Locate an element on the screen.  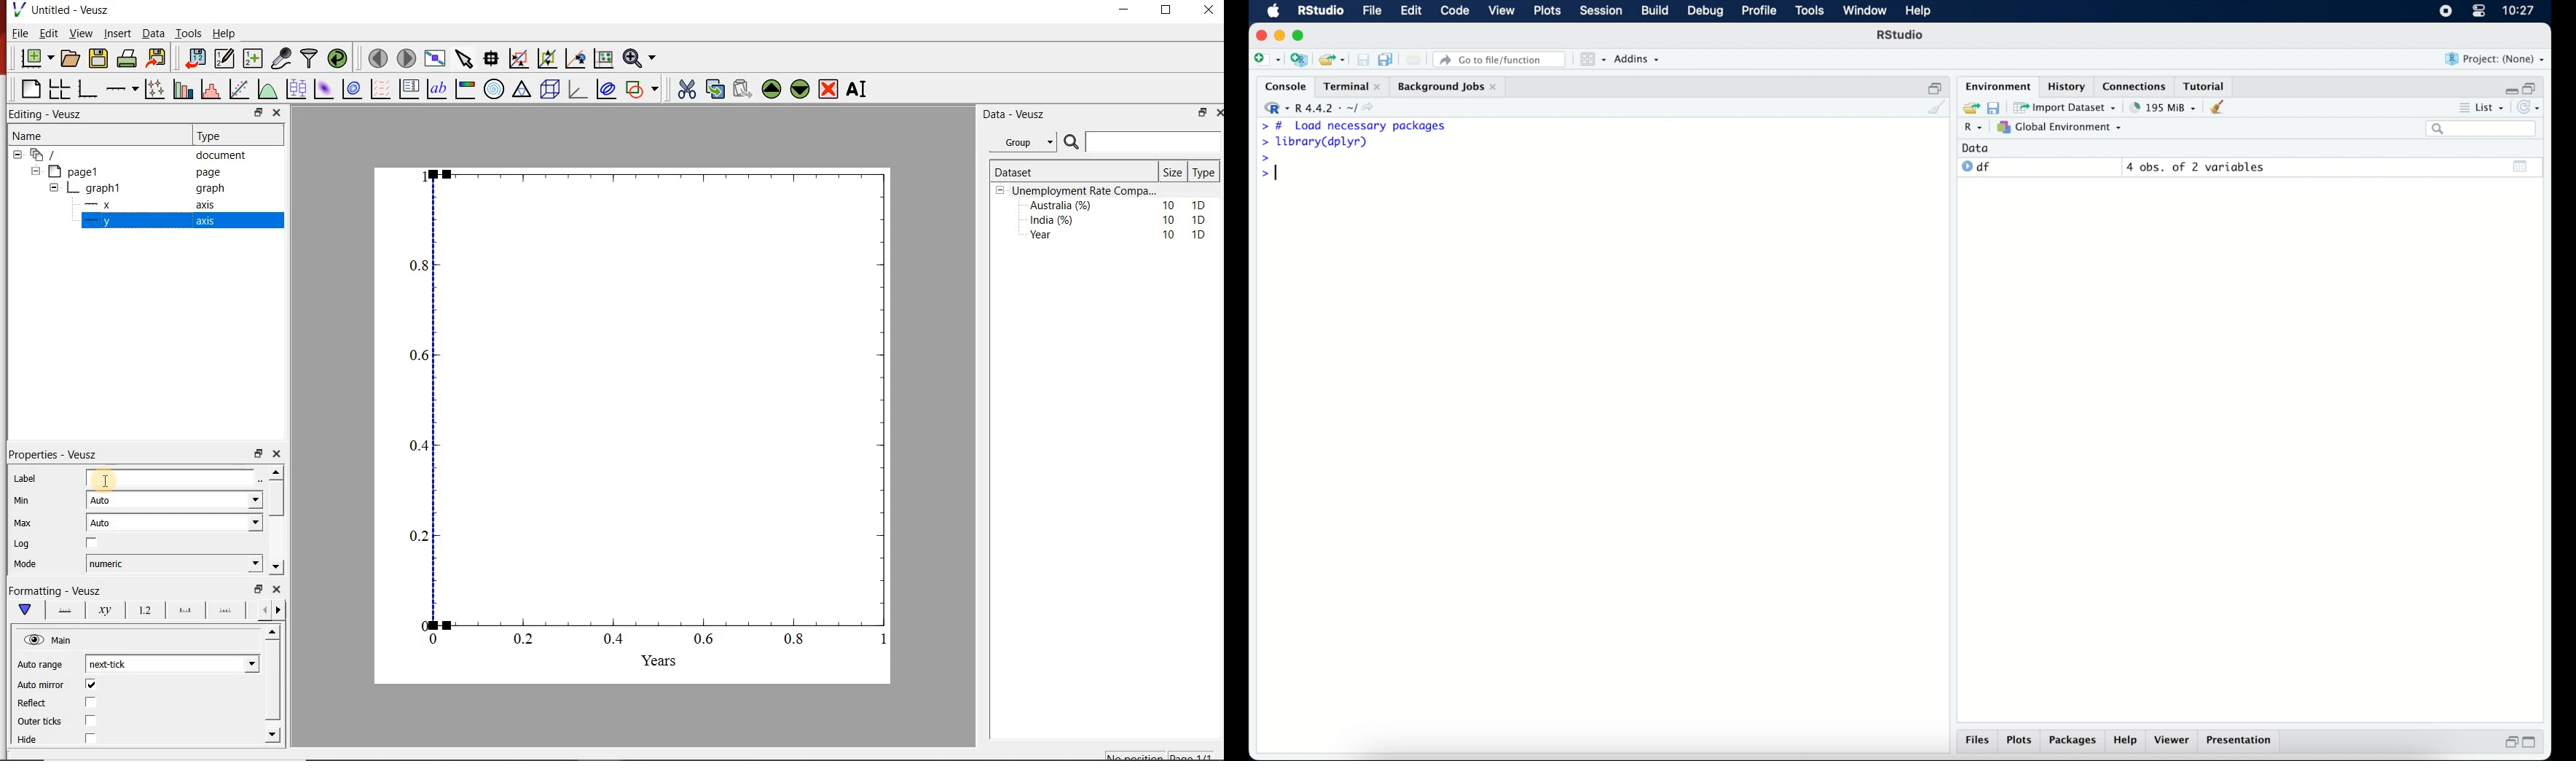
view is located at coordinates (1502, 12).